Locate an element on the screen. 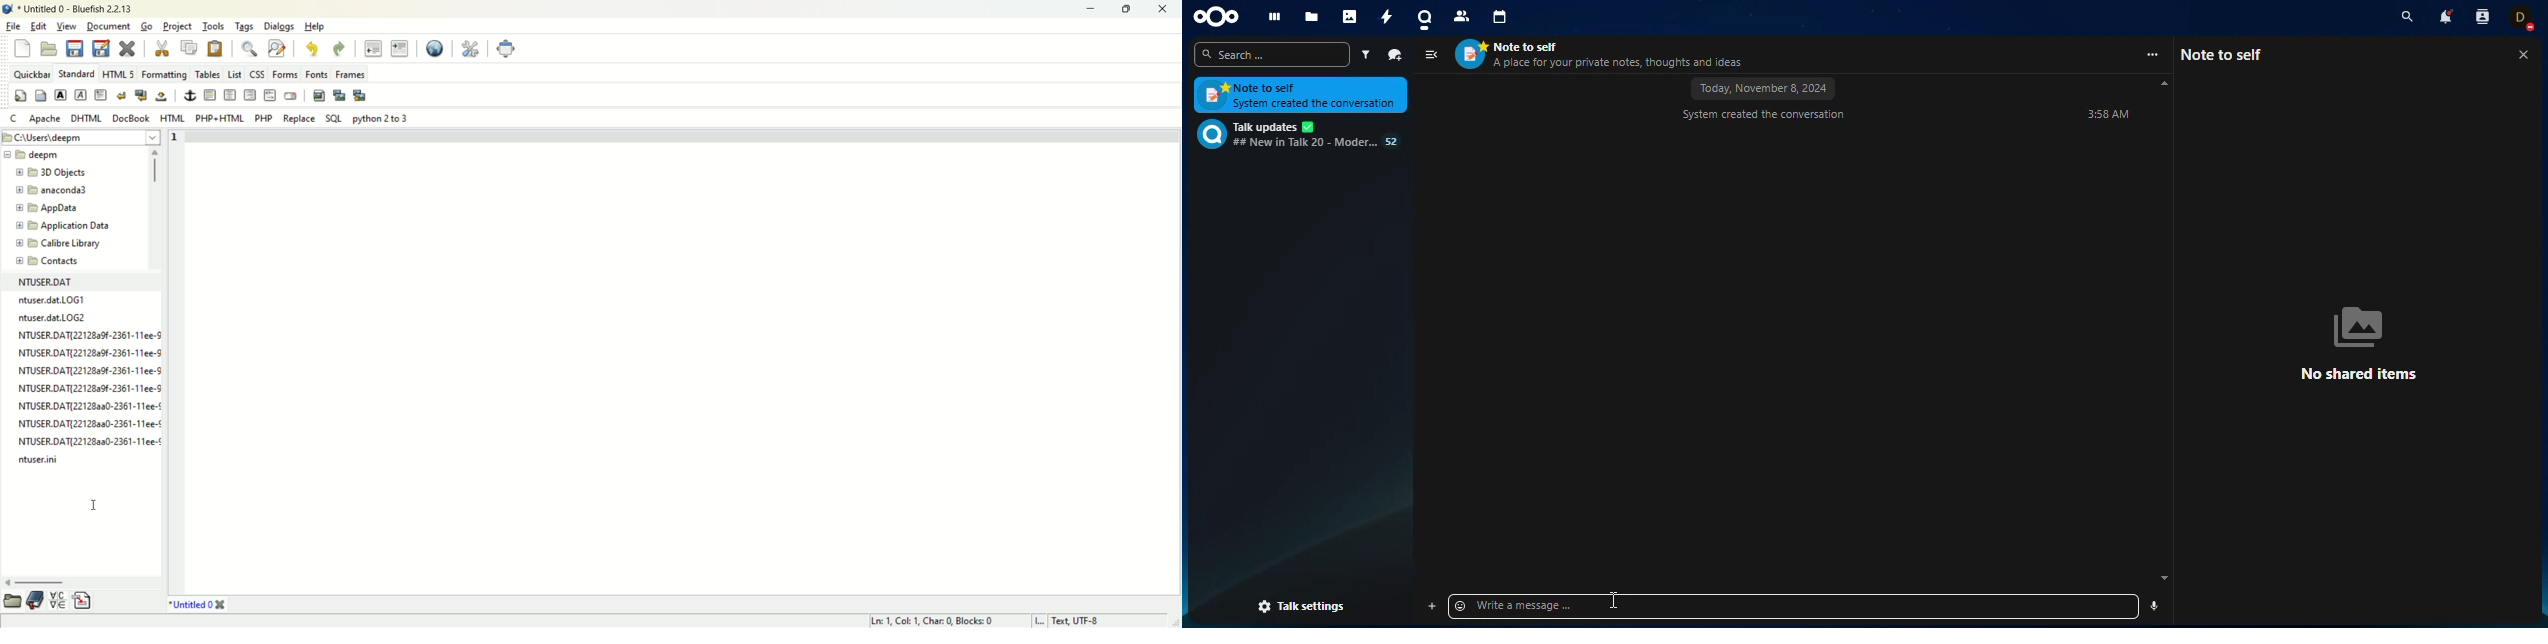 The width and height of the screenshot is (2548, 644). type message is located at coordinates (1580, 606).